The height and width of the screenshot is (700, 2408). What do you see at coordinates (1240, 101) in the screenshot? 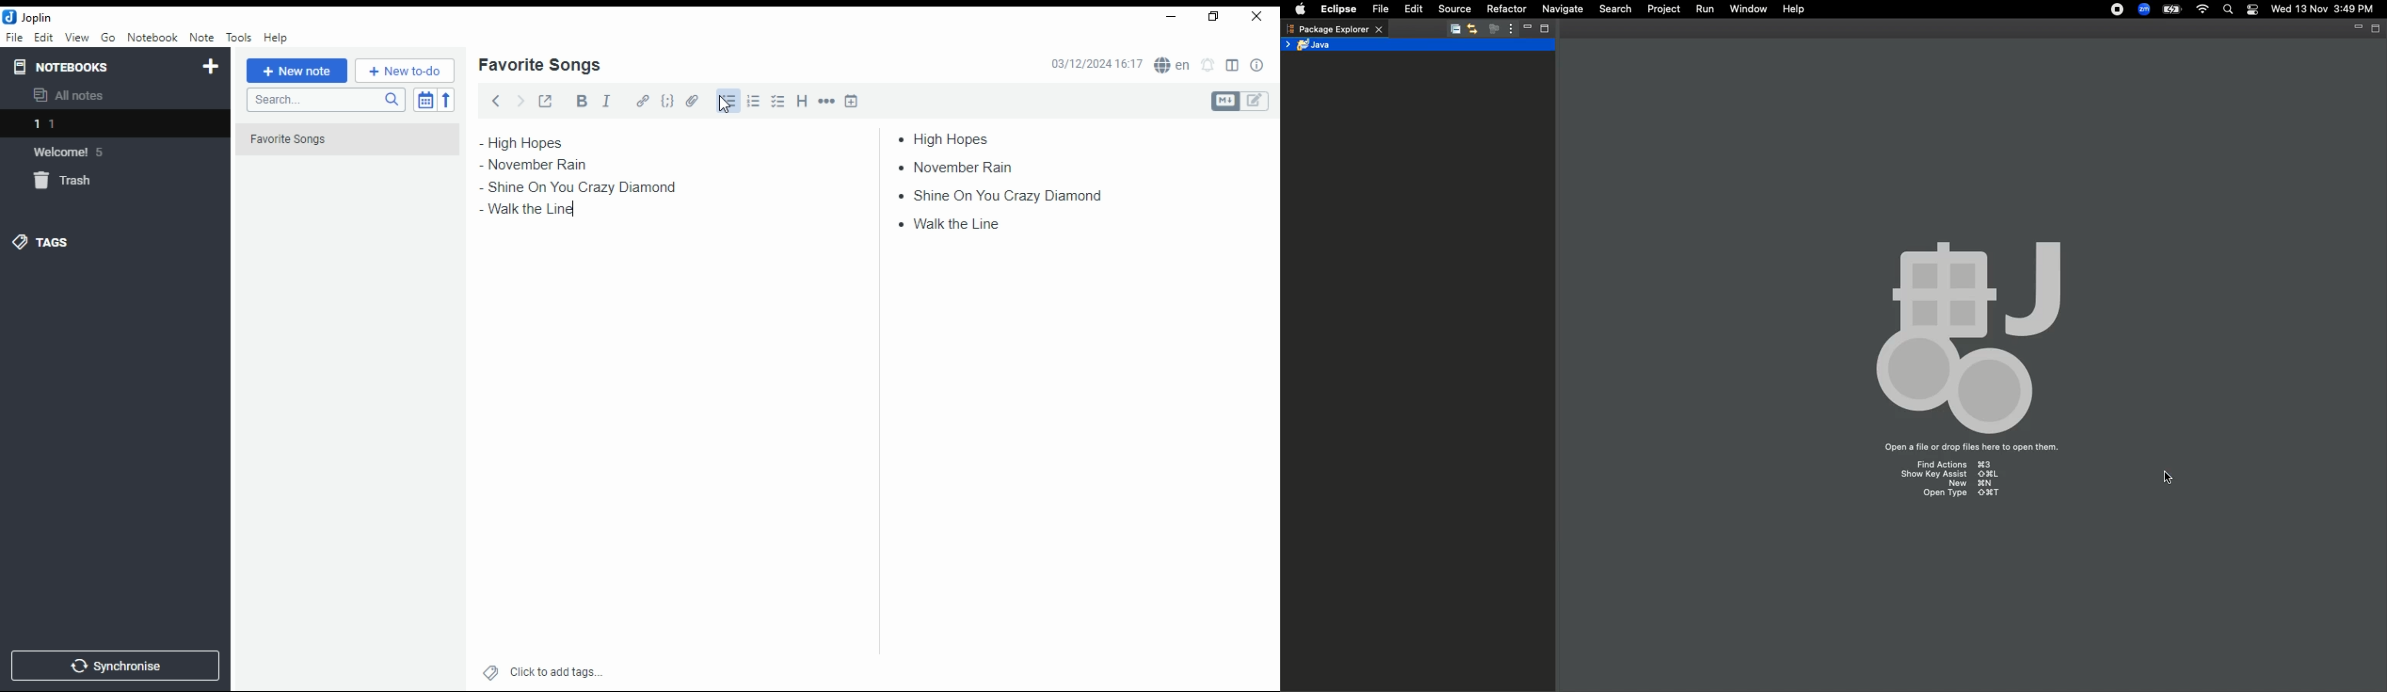
I see `toggle editors` at bounding box center [1240, 101].